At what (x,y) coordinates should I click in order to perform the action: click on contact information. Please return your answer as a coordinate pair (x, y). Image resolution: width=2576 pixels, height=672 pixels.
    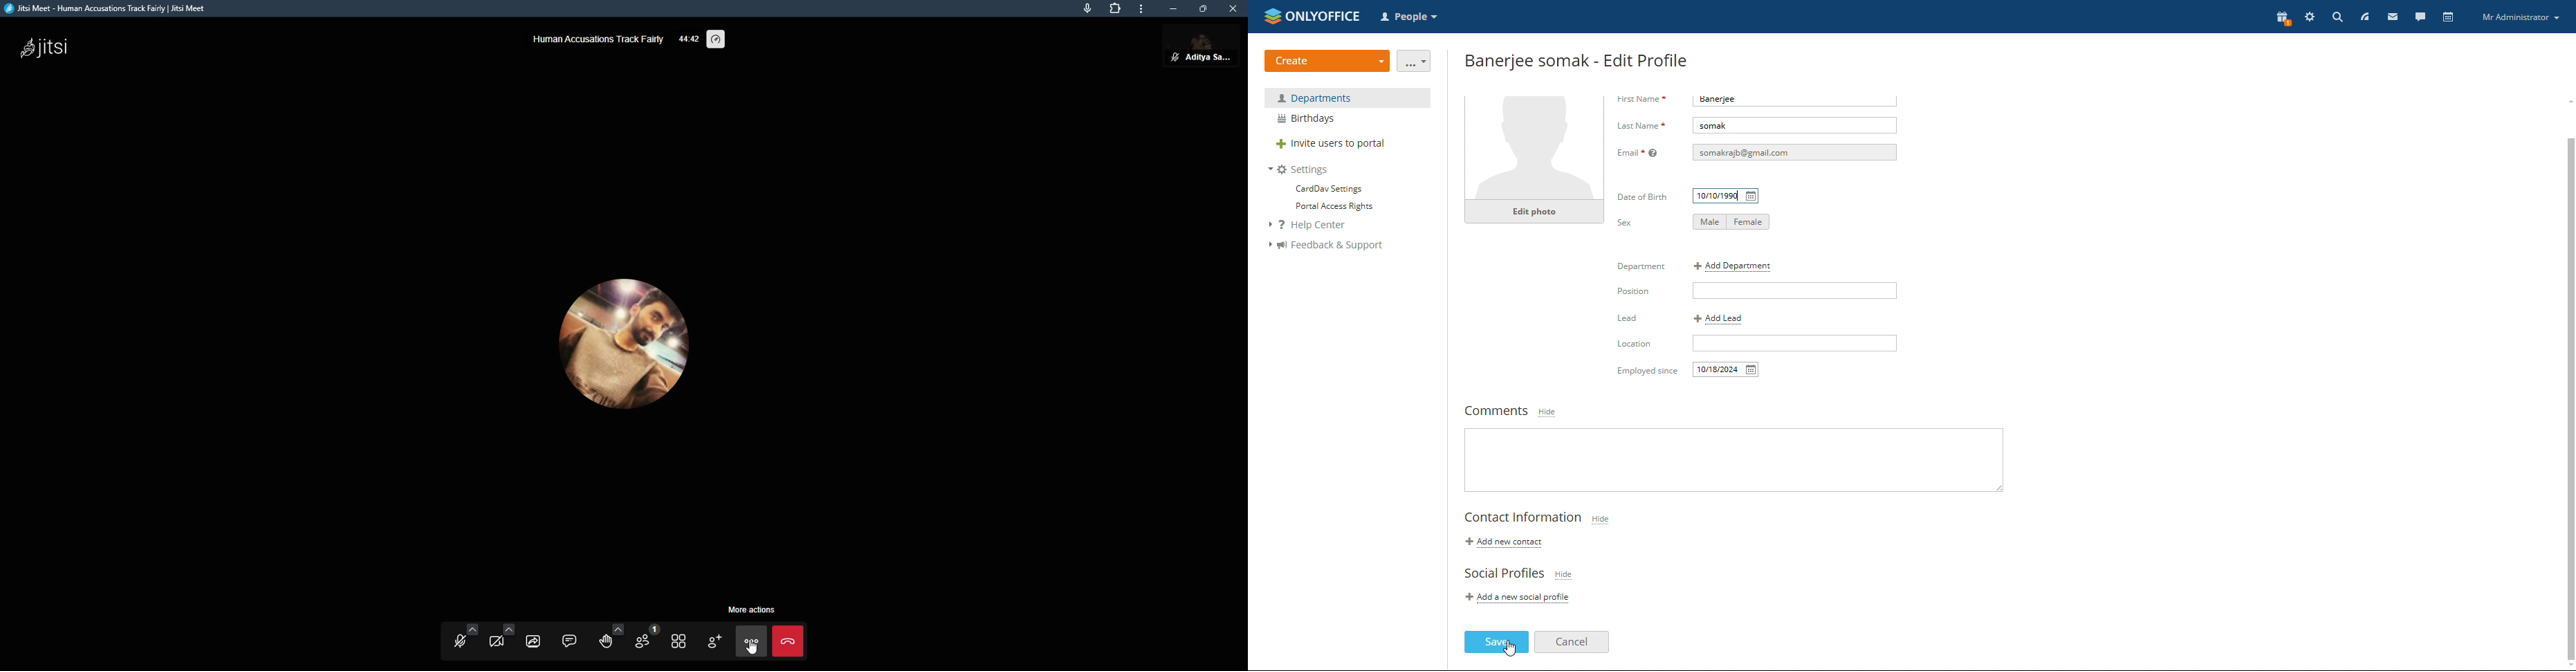
    Looking at the image, I should click on (1523, 519).